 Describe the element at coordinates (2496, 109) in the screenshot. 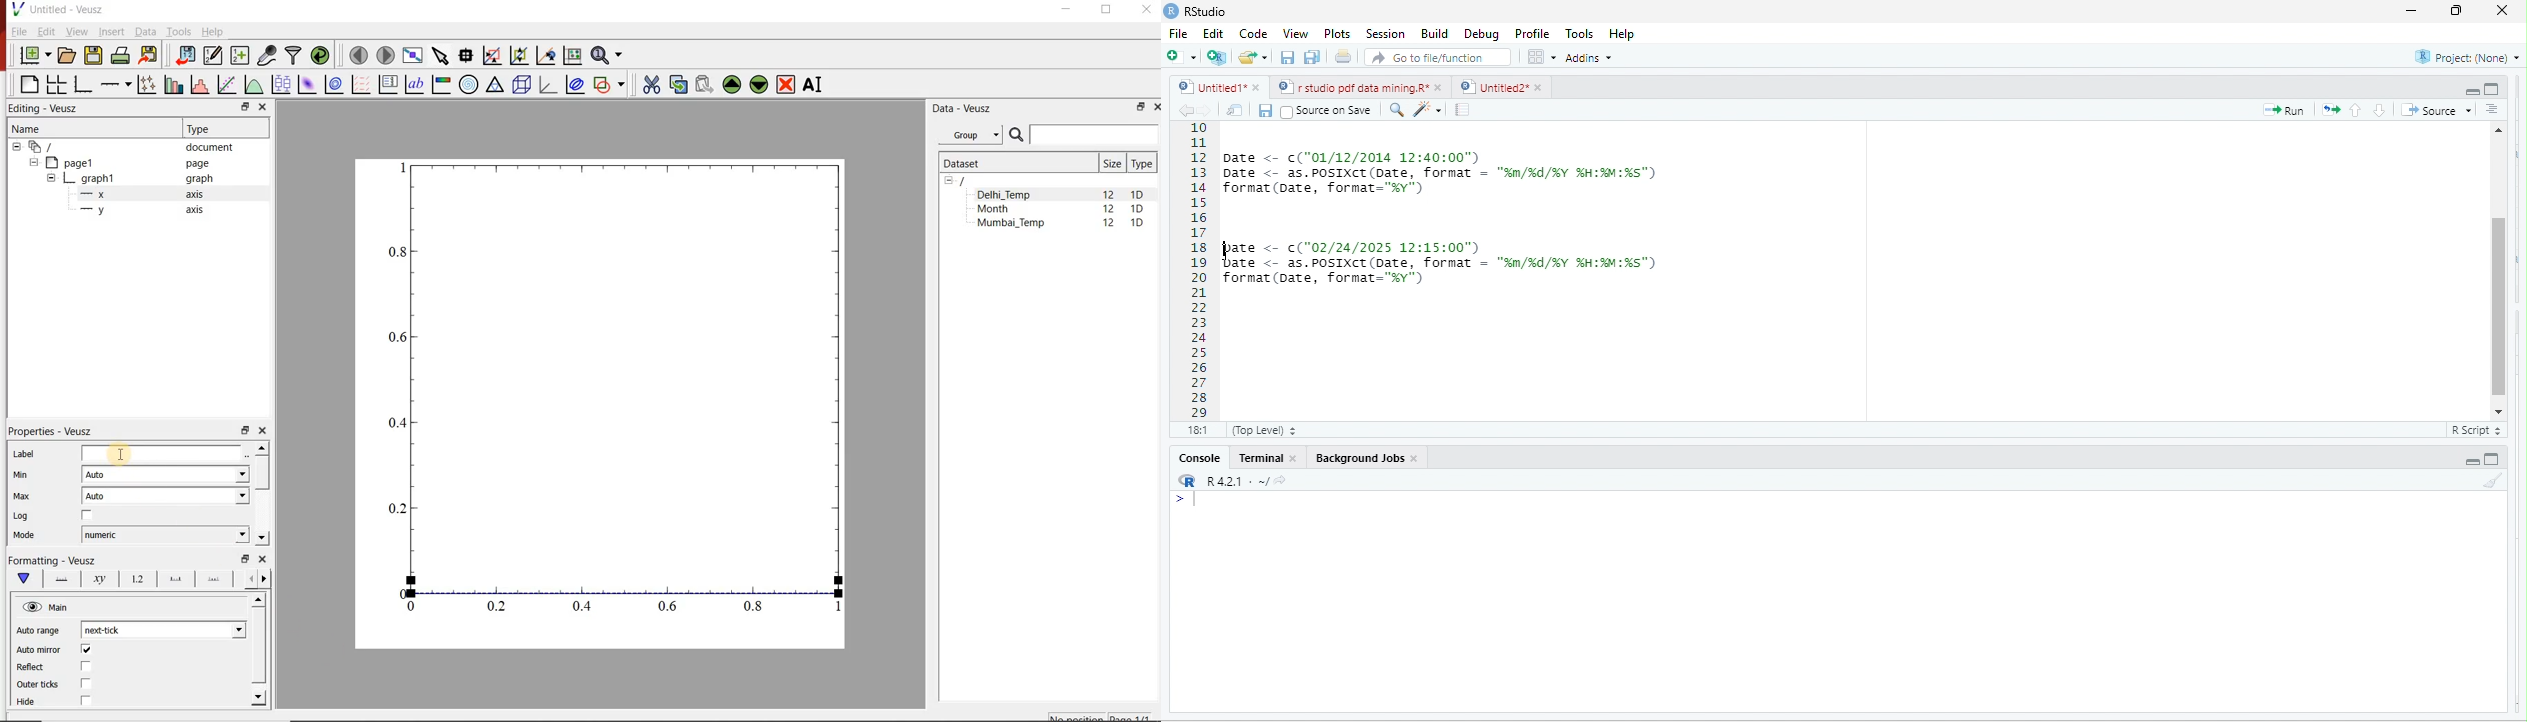

I see `show document outline` at that location.